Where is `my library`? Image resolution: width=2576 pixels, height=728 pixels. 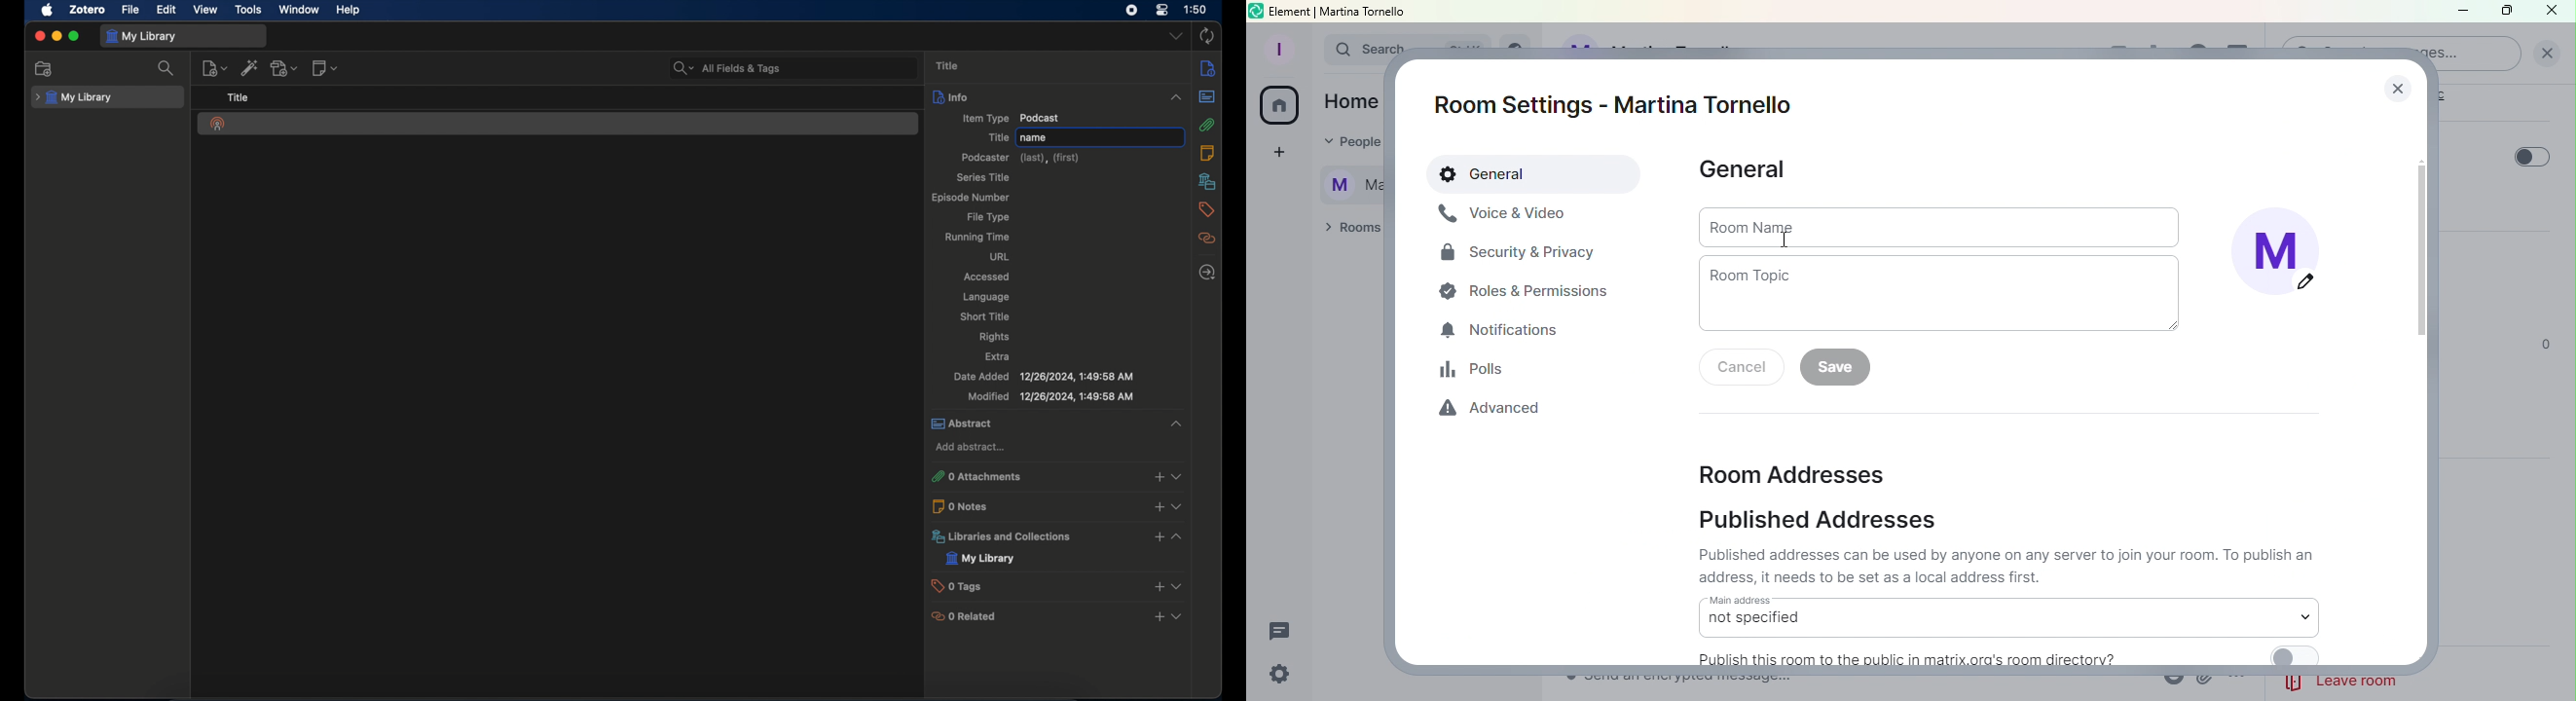 my library is located at coordinates (981, 559).